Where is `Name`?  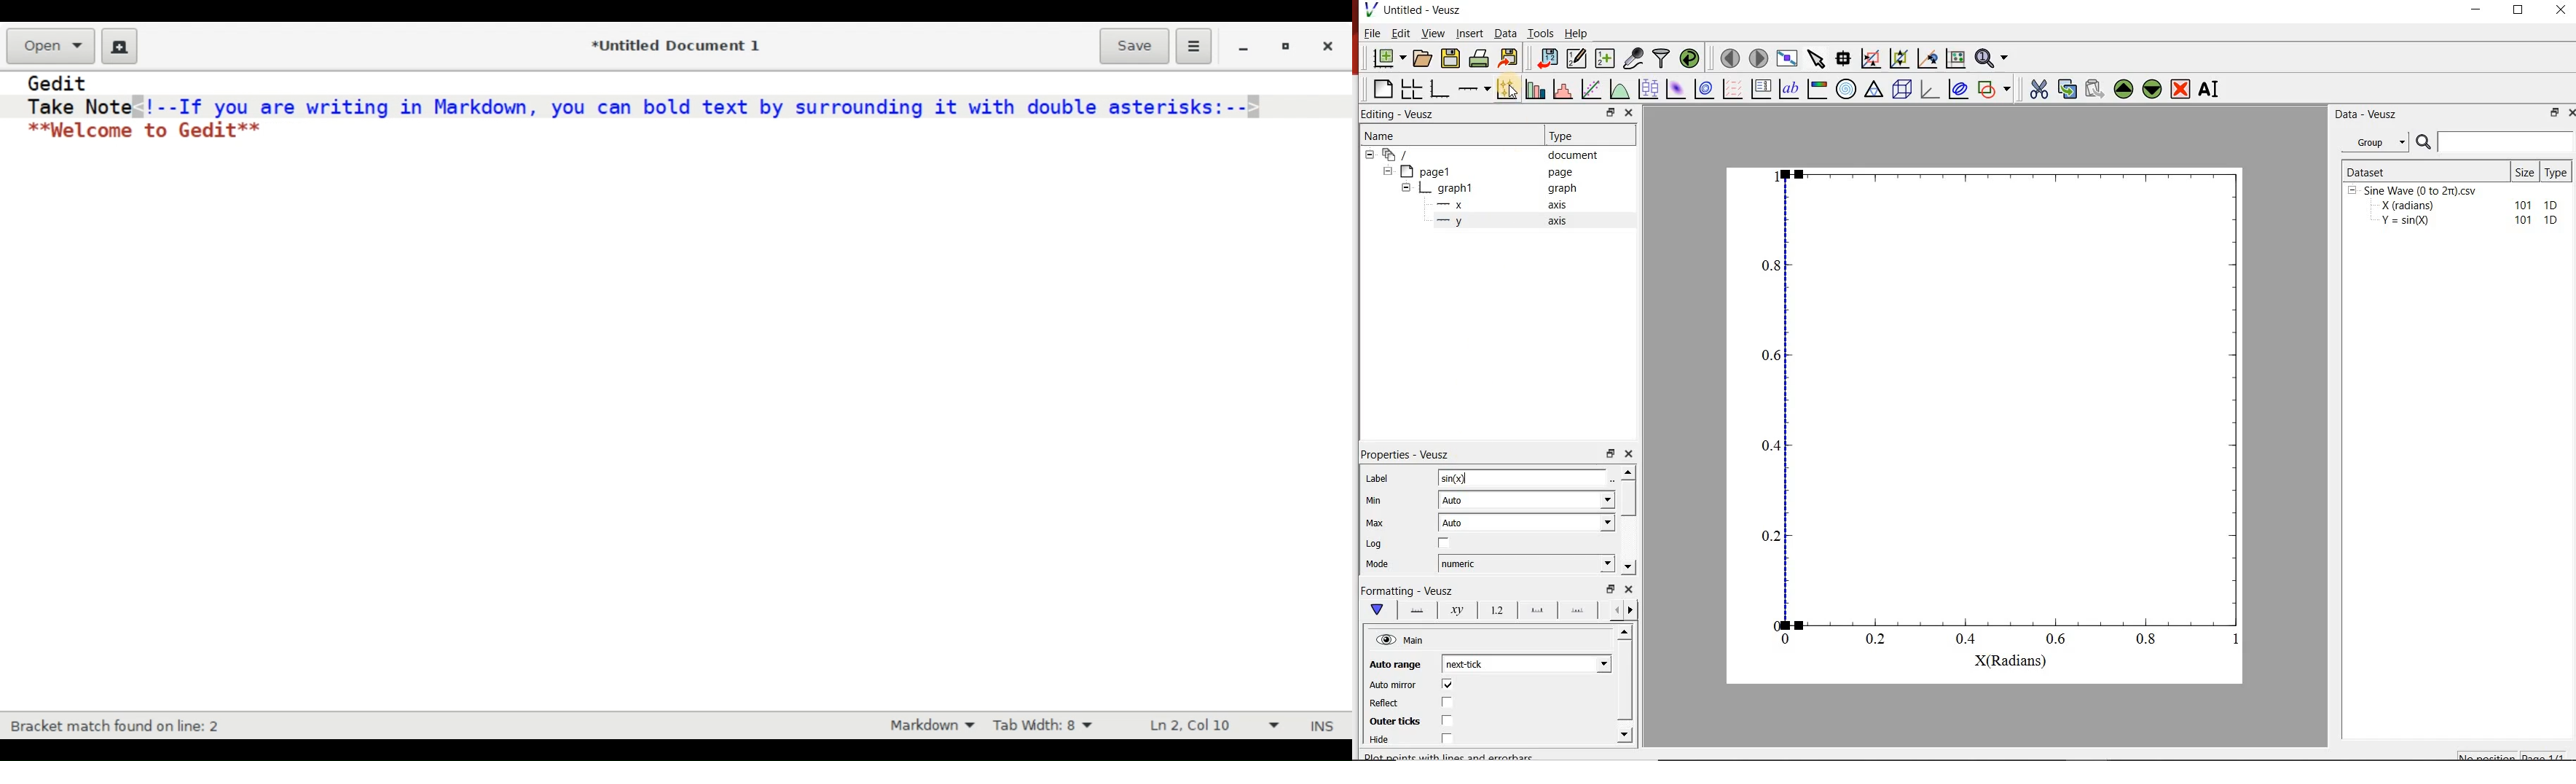
Name is located at coordinates (1378, 134).